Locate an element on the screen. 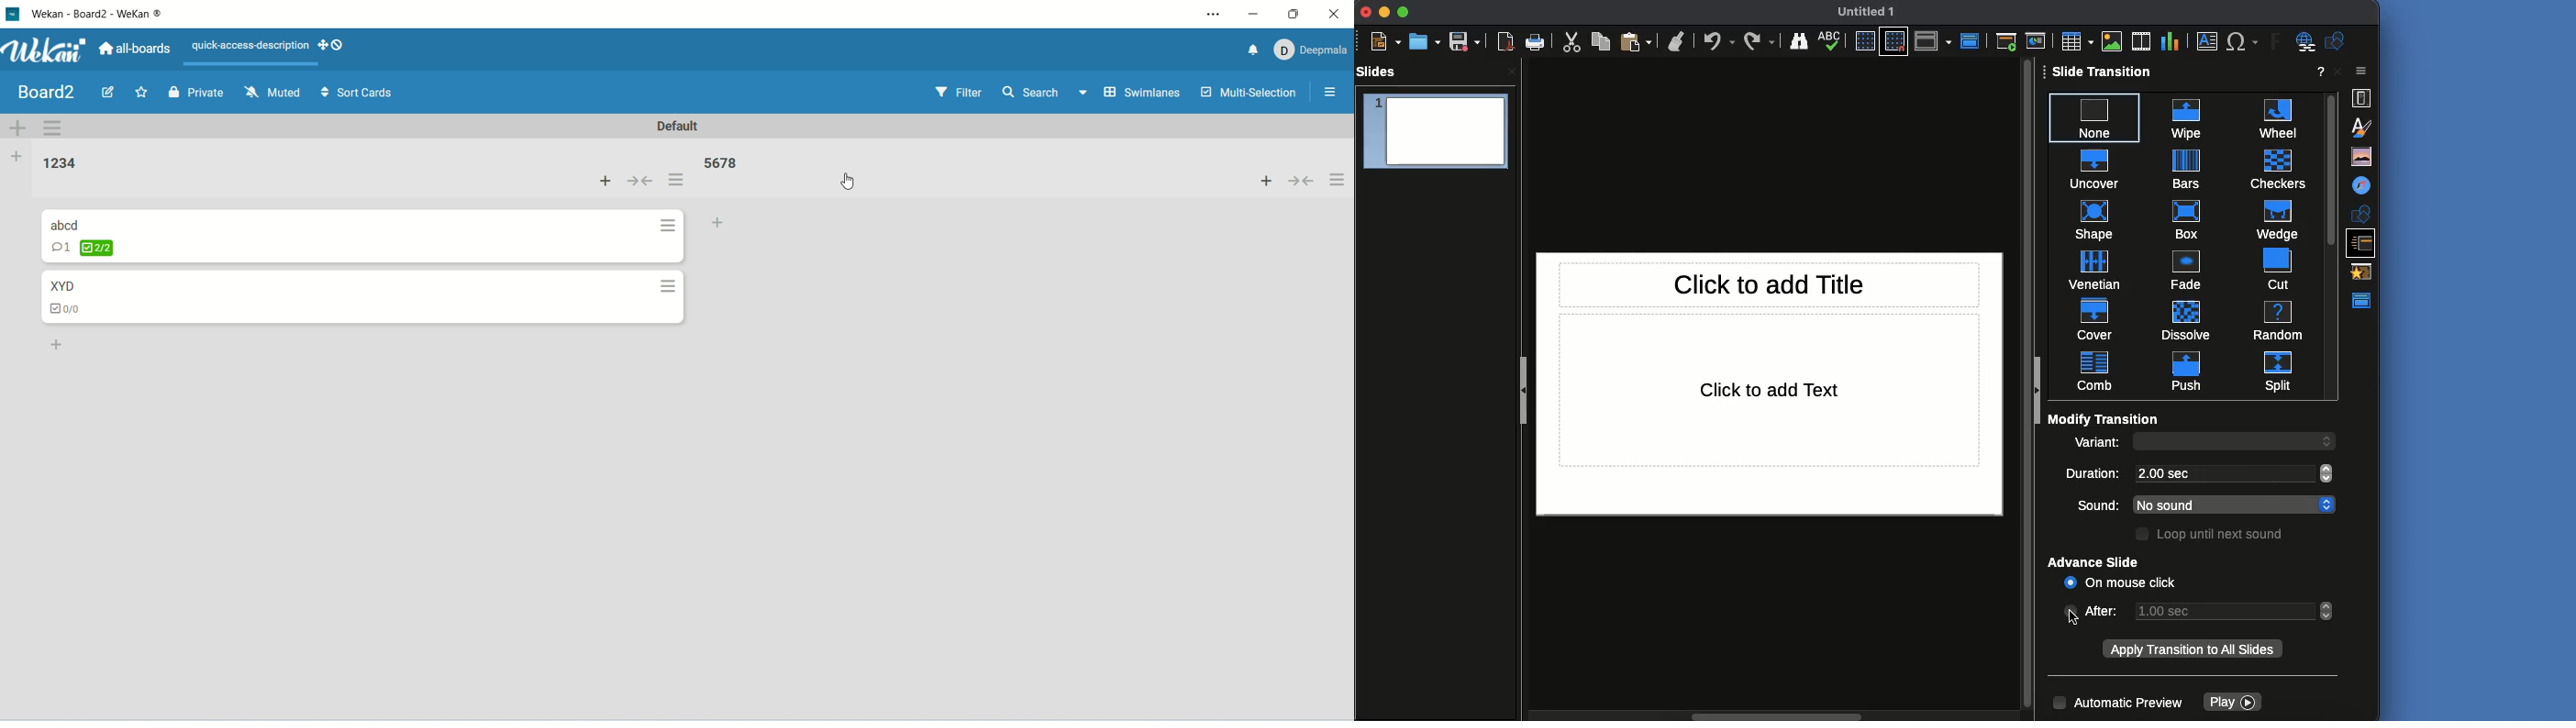 The image size is (2576, 728). collapse is located at coordinates (1305, 183).